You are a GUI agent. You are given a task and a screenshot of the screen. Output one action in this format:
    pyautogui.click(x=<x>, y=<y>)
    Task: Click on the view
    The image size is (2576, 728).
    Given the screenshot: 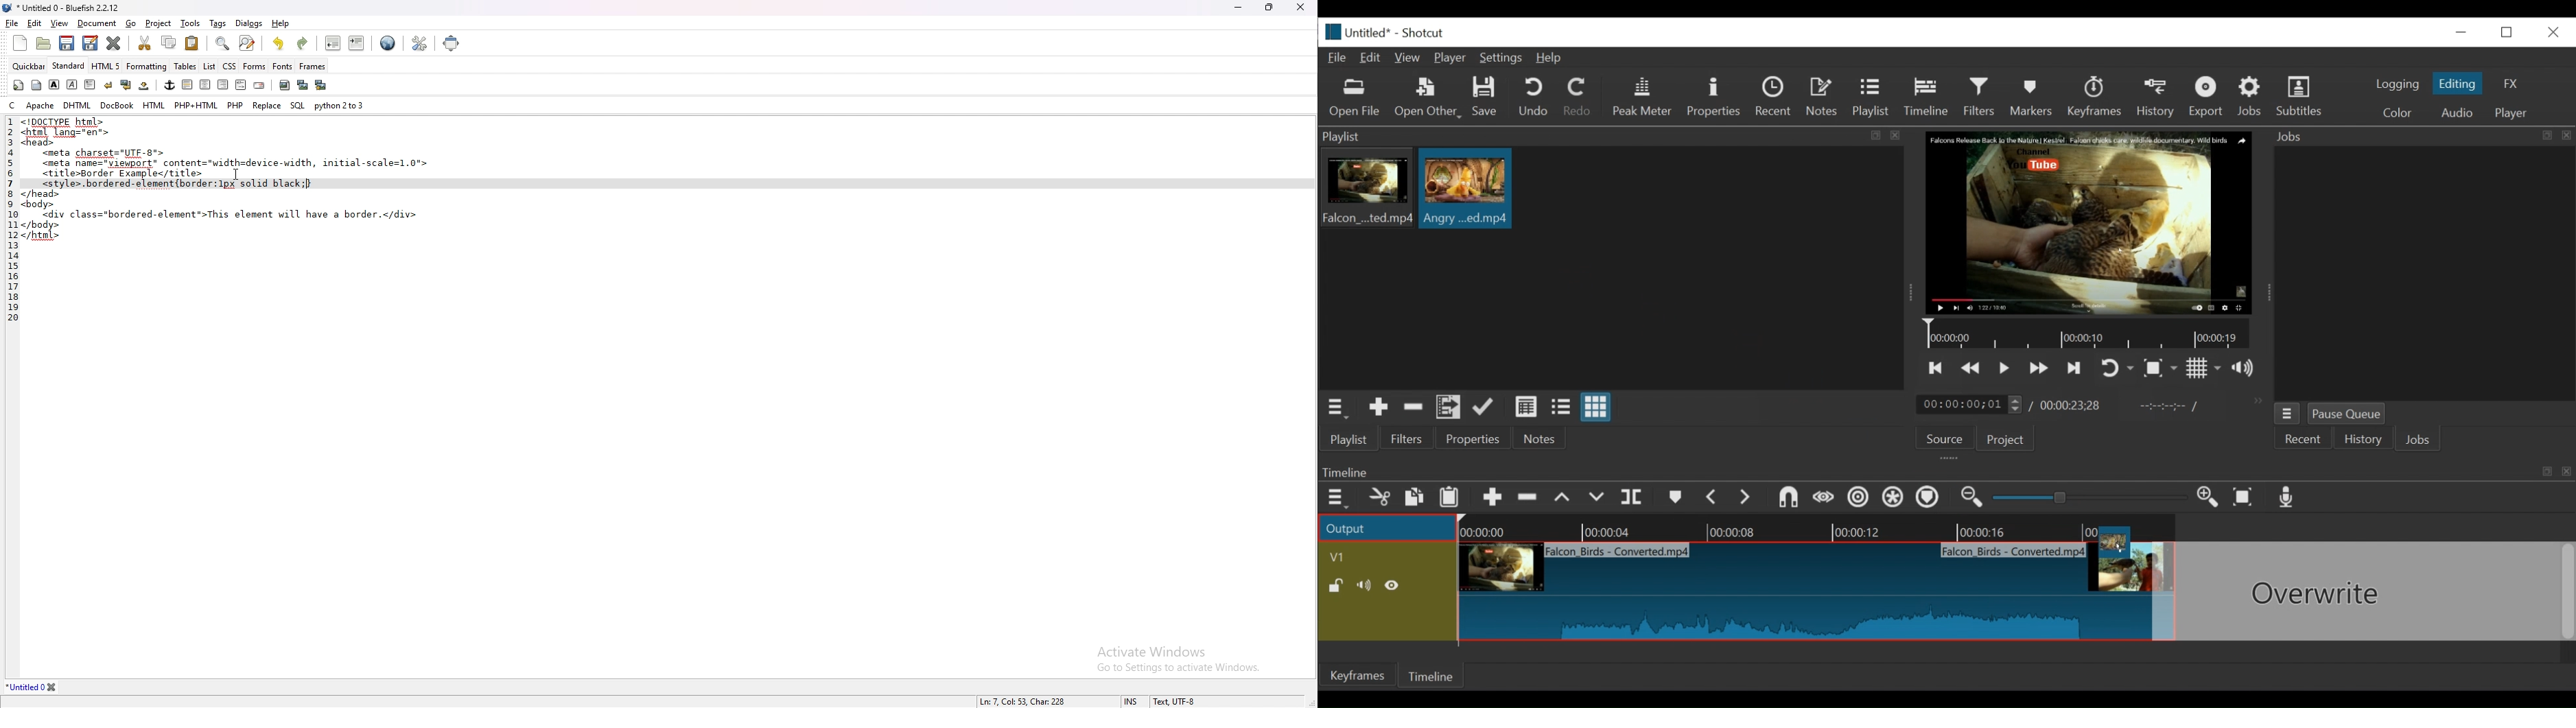 What is the action you would take?
    pyautogui.click(x=60, y=23)
    